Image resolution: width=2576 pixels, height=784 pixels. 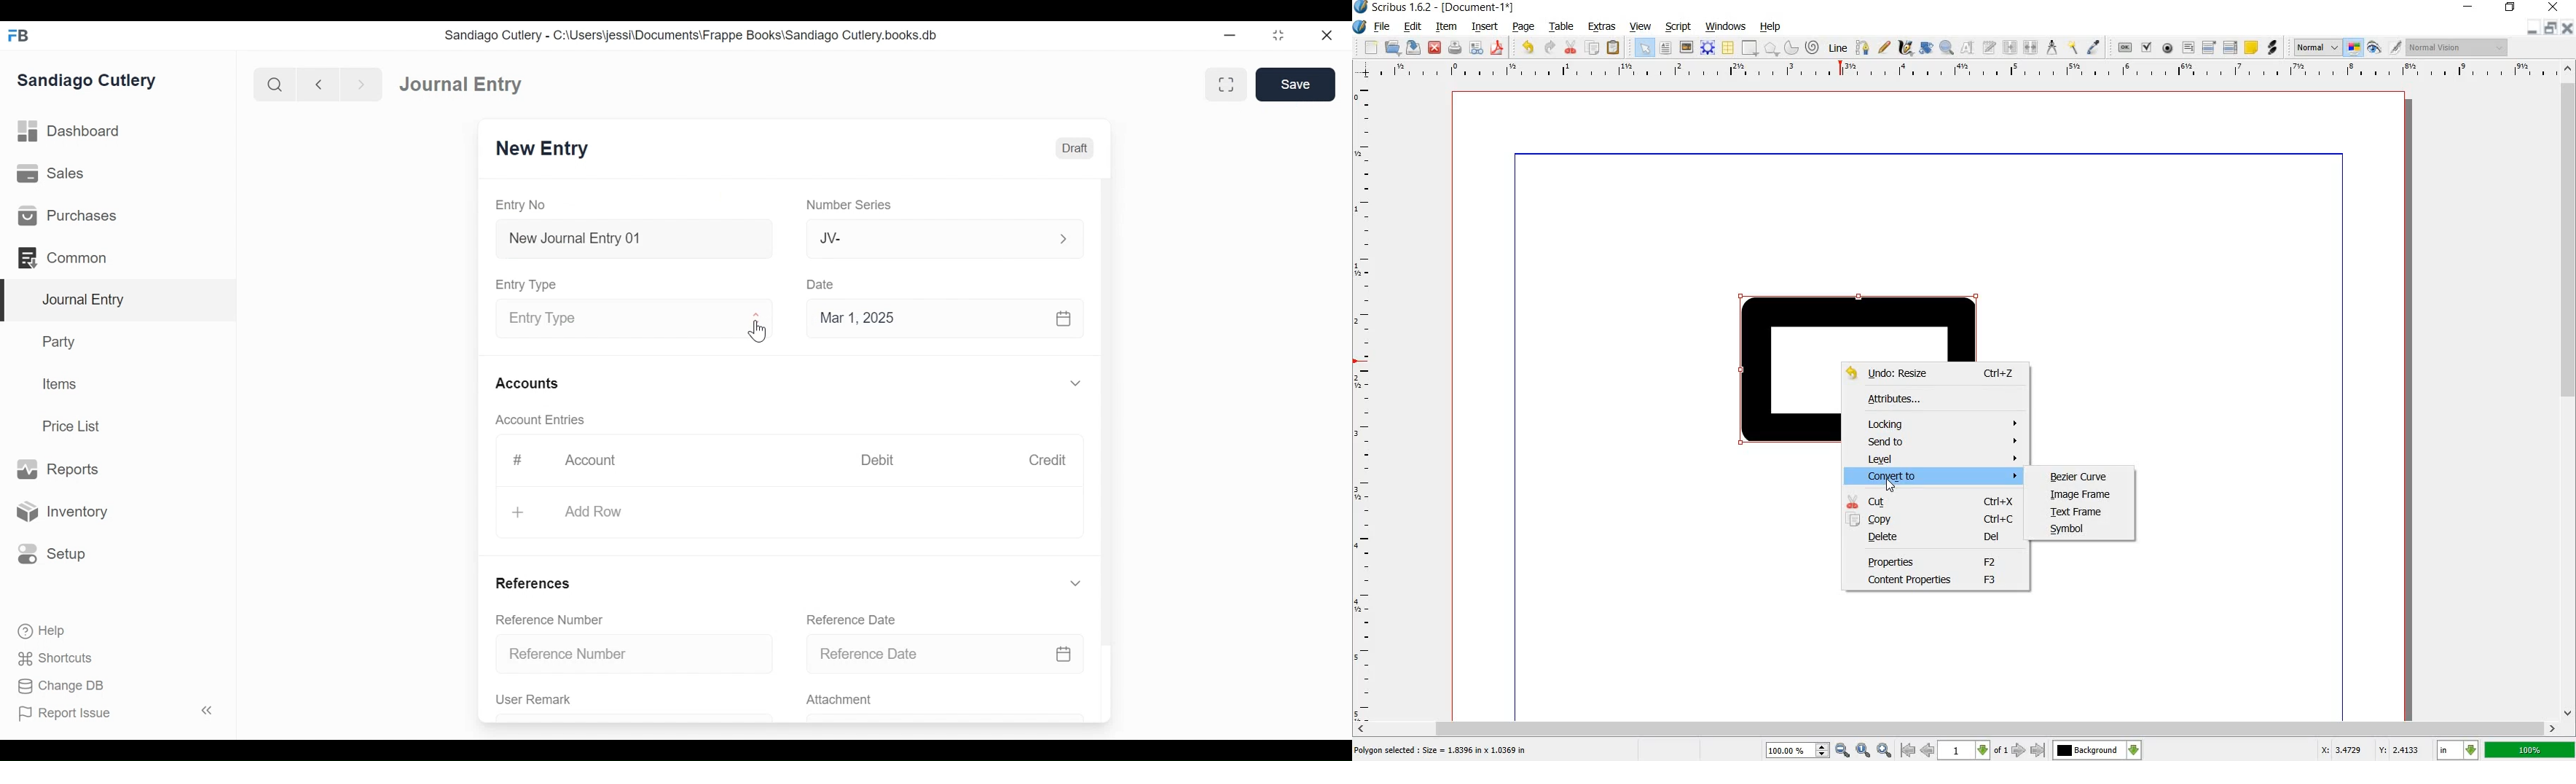 I want to click on system logo, so click(x=1359, y=27).